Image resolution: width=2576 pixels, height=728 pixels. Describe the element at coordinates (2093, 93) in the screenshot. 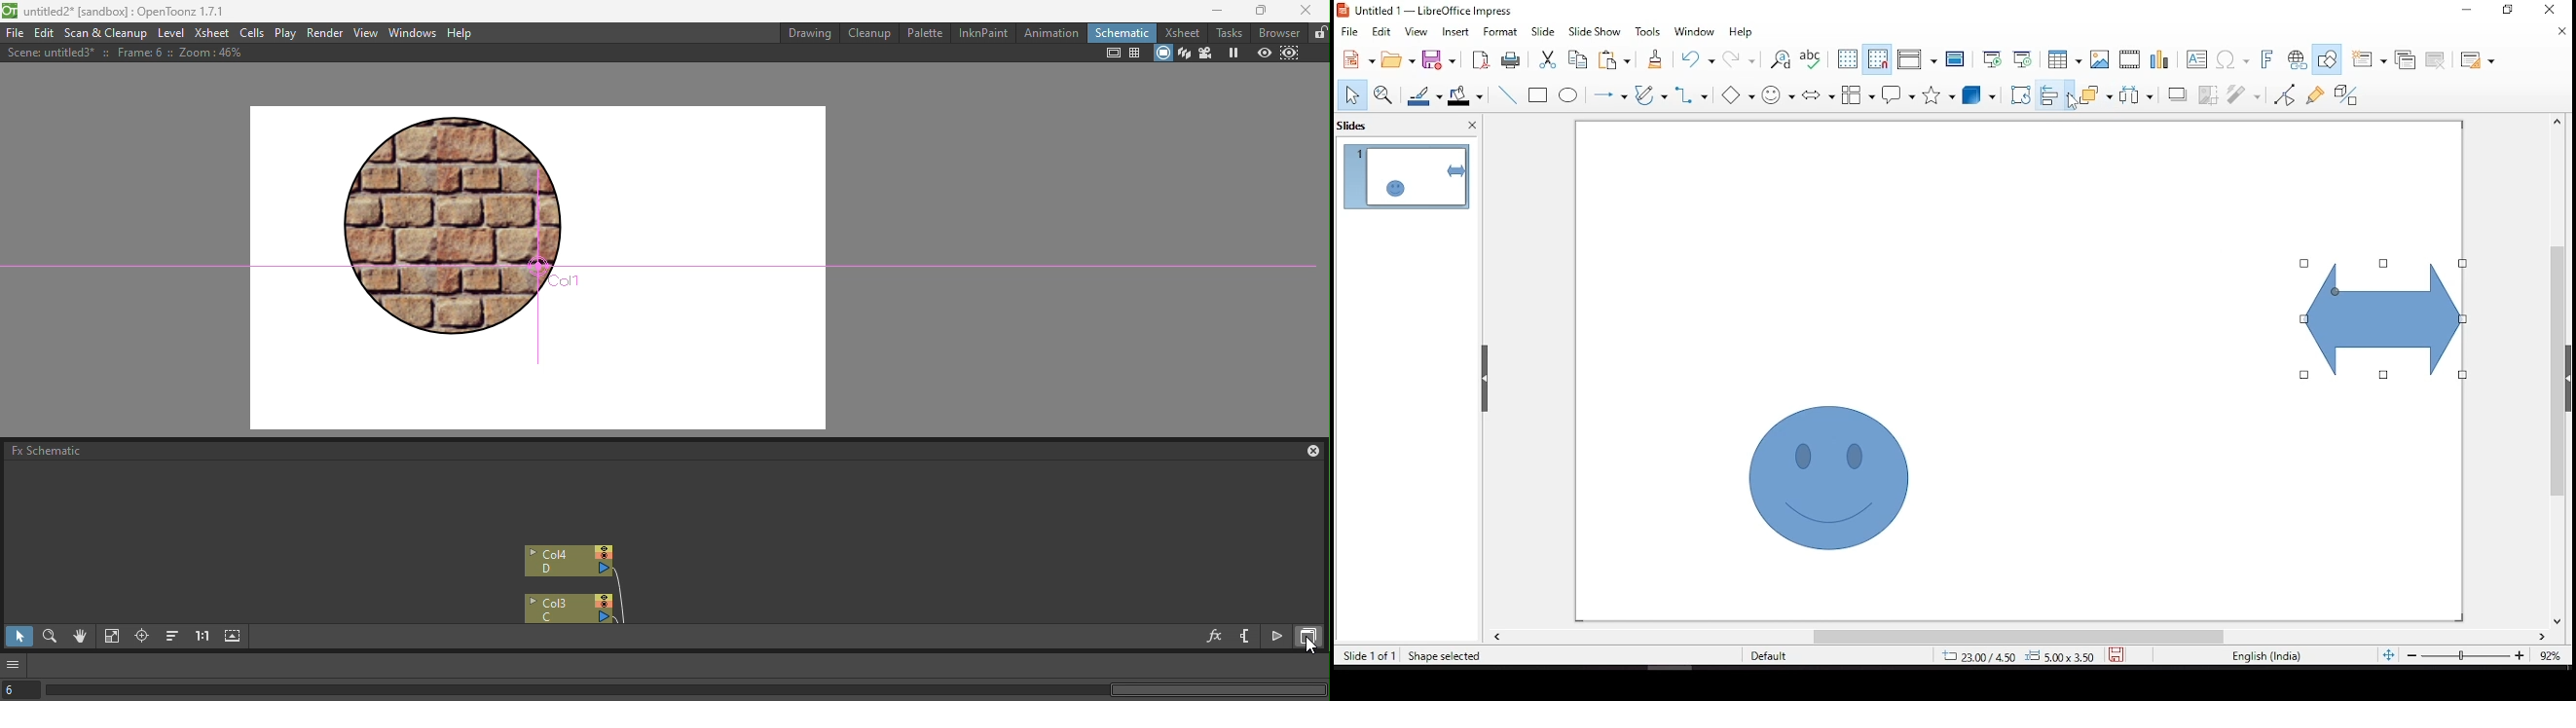

I see `arrange` at that location.